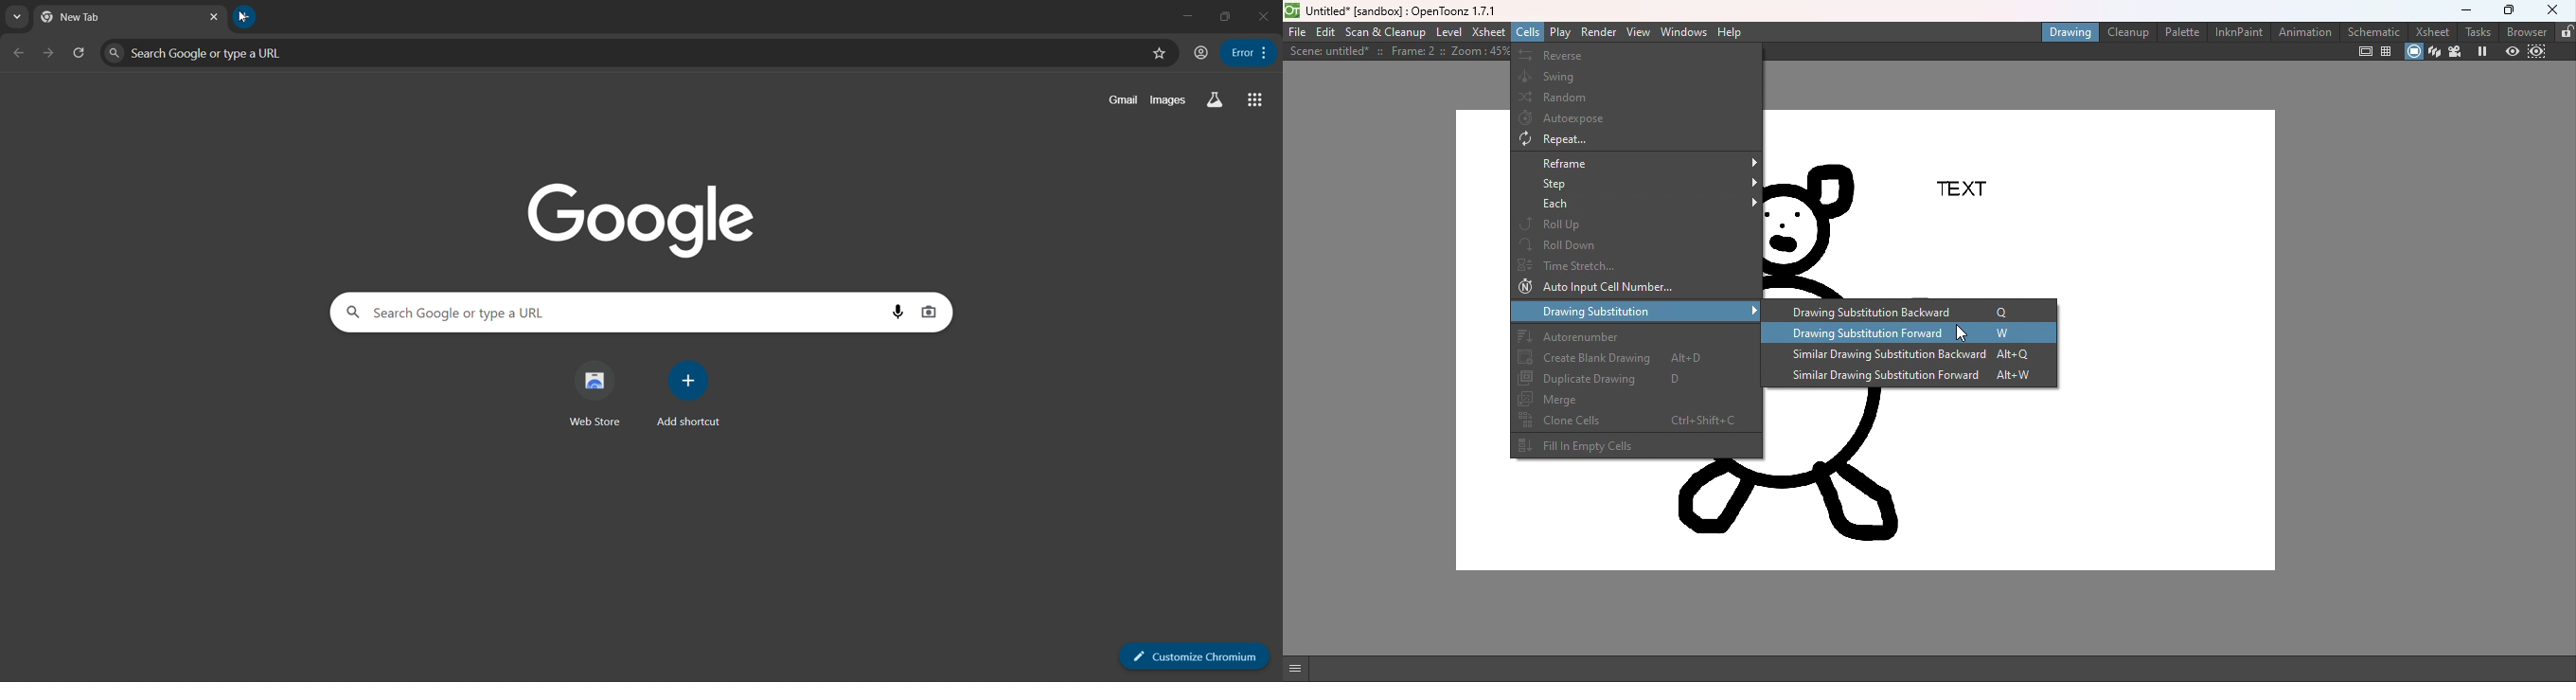 This screenshot has height=700, width=2576. Describe the element at coordinates (1640, 224) in the screenshot. I see `Roll up` at that location.